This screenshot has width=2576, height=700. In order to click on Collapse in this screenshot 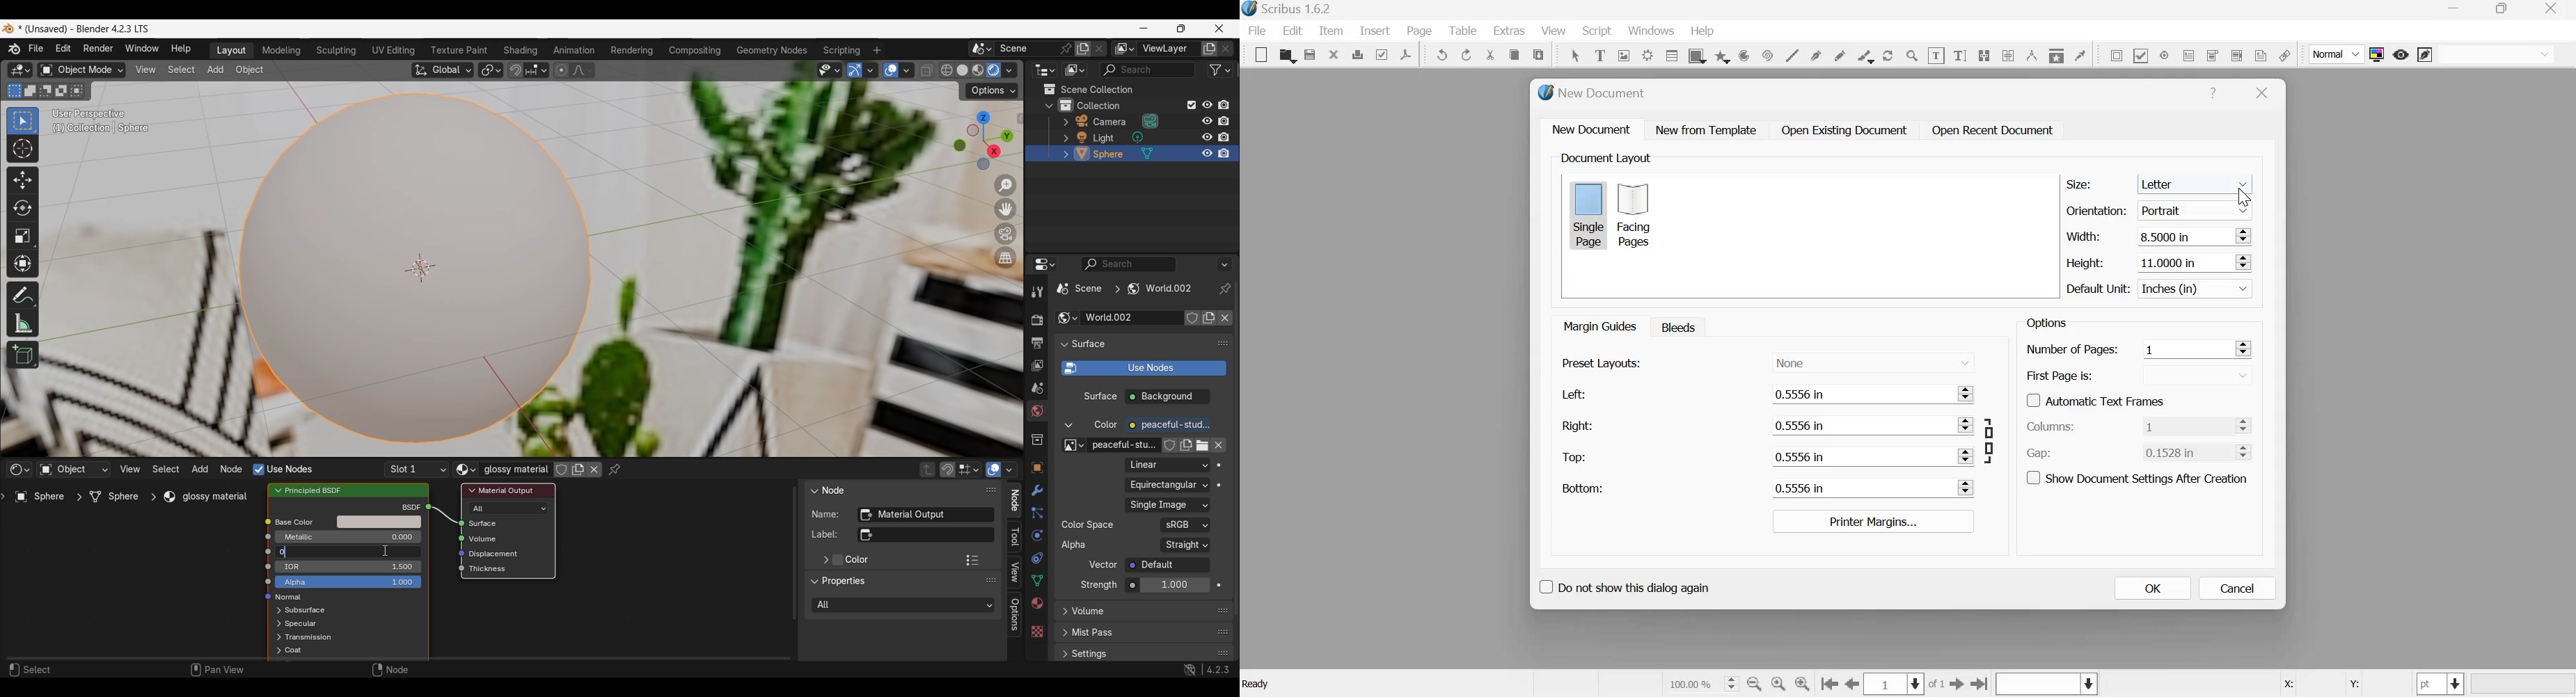, I will do `click(1049, 106)`.